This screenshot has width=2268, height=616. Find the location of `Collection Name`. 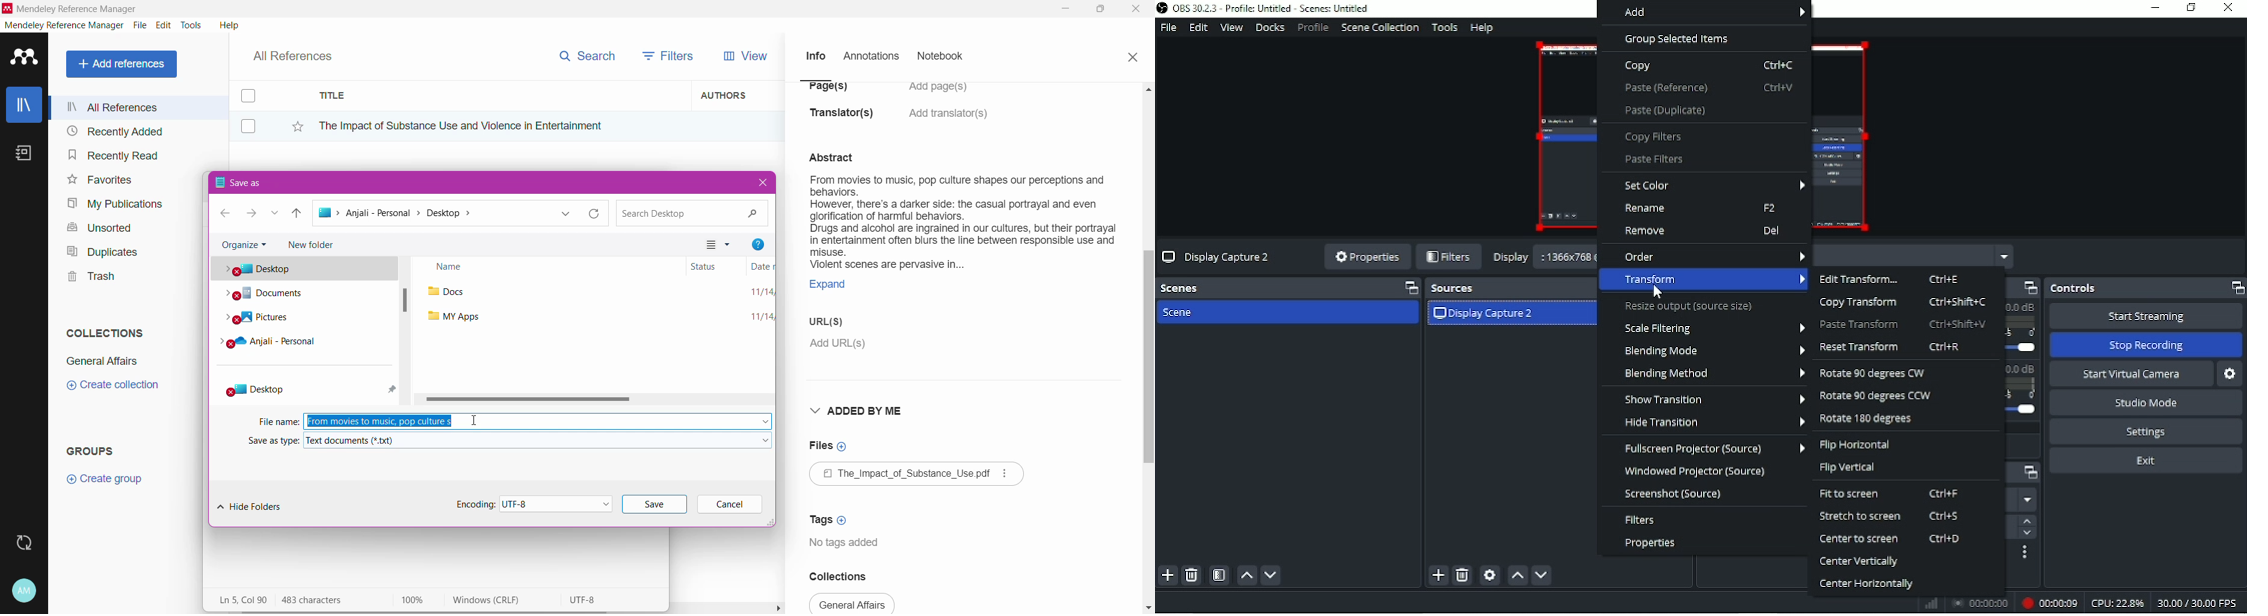

Collection Name is located at coordinates (100, 361).